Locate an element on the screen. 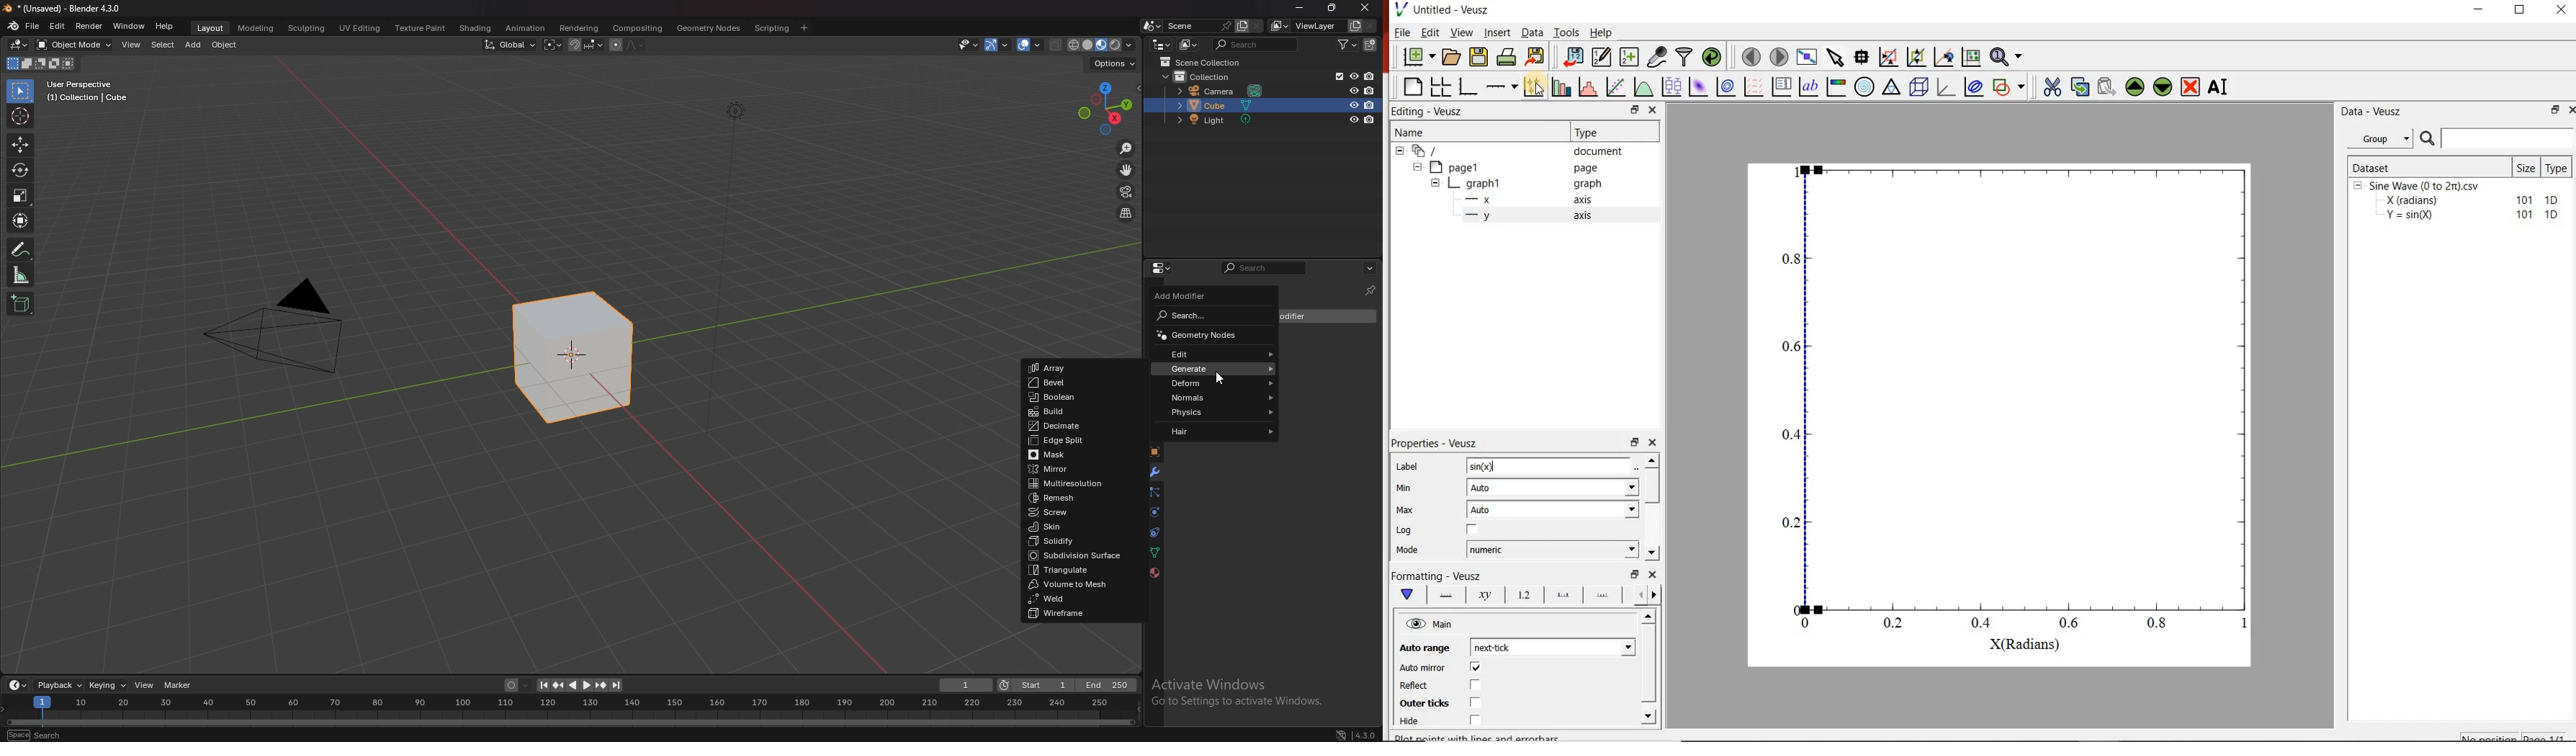 The image size is (2576, 756). perspective/orthographic is located at coordinates (1126, 214).